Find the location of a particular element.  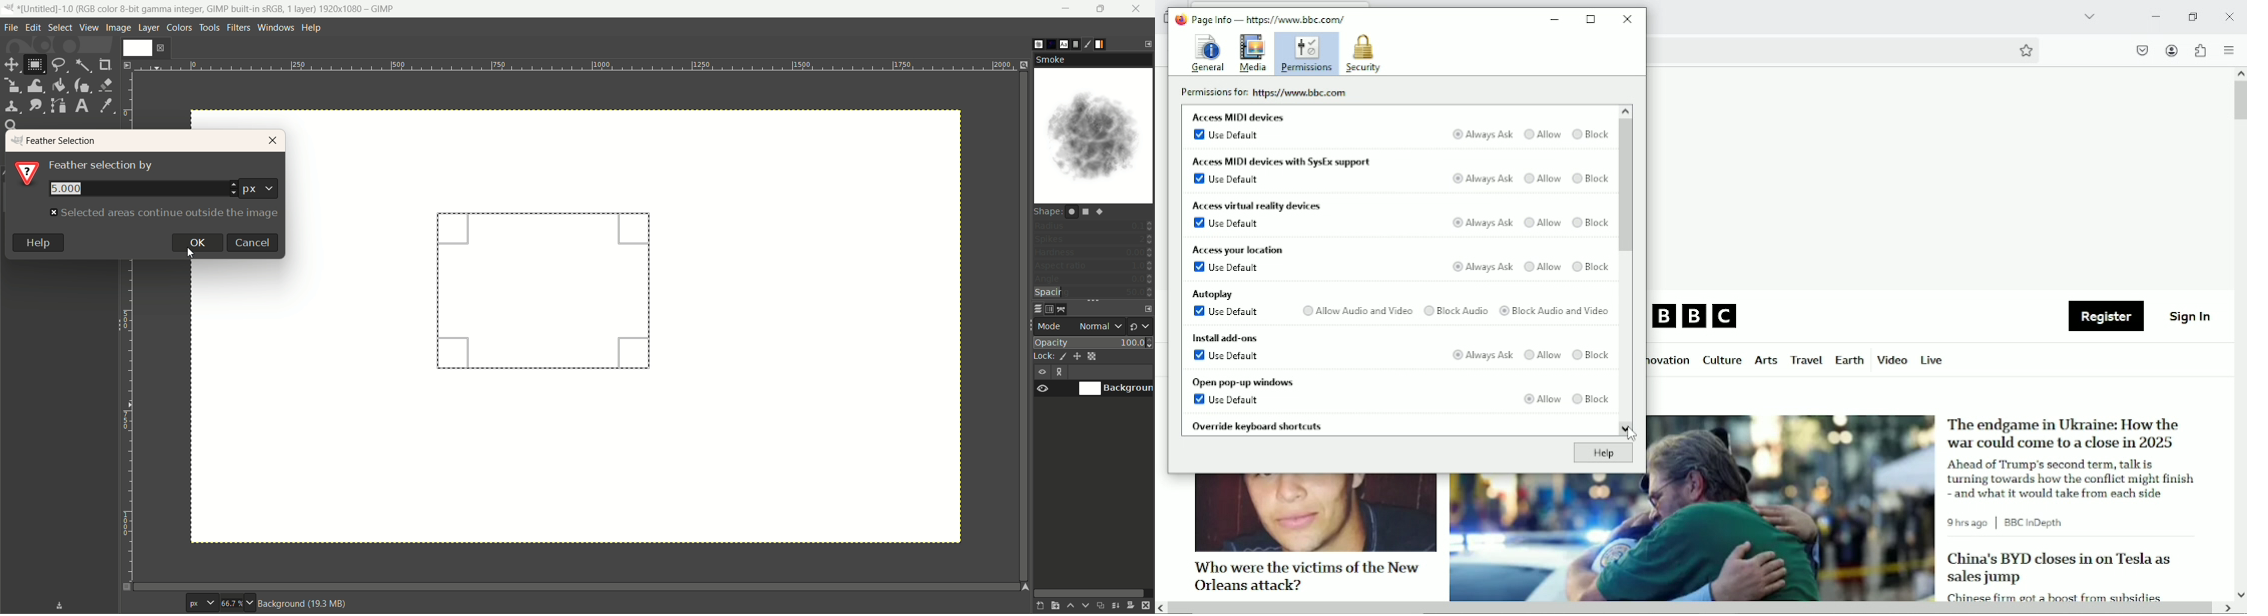

windows is located at coordinates (275, 27).